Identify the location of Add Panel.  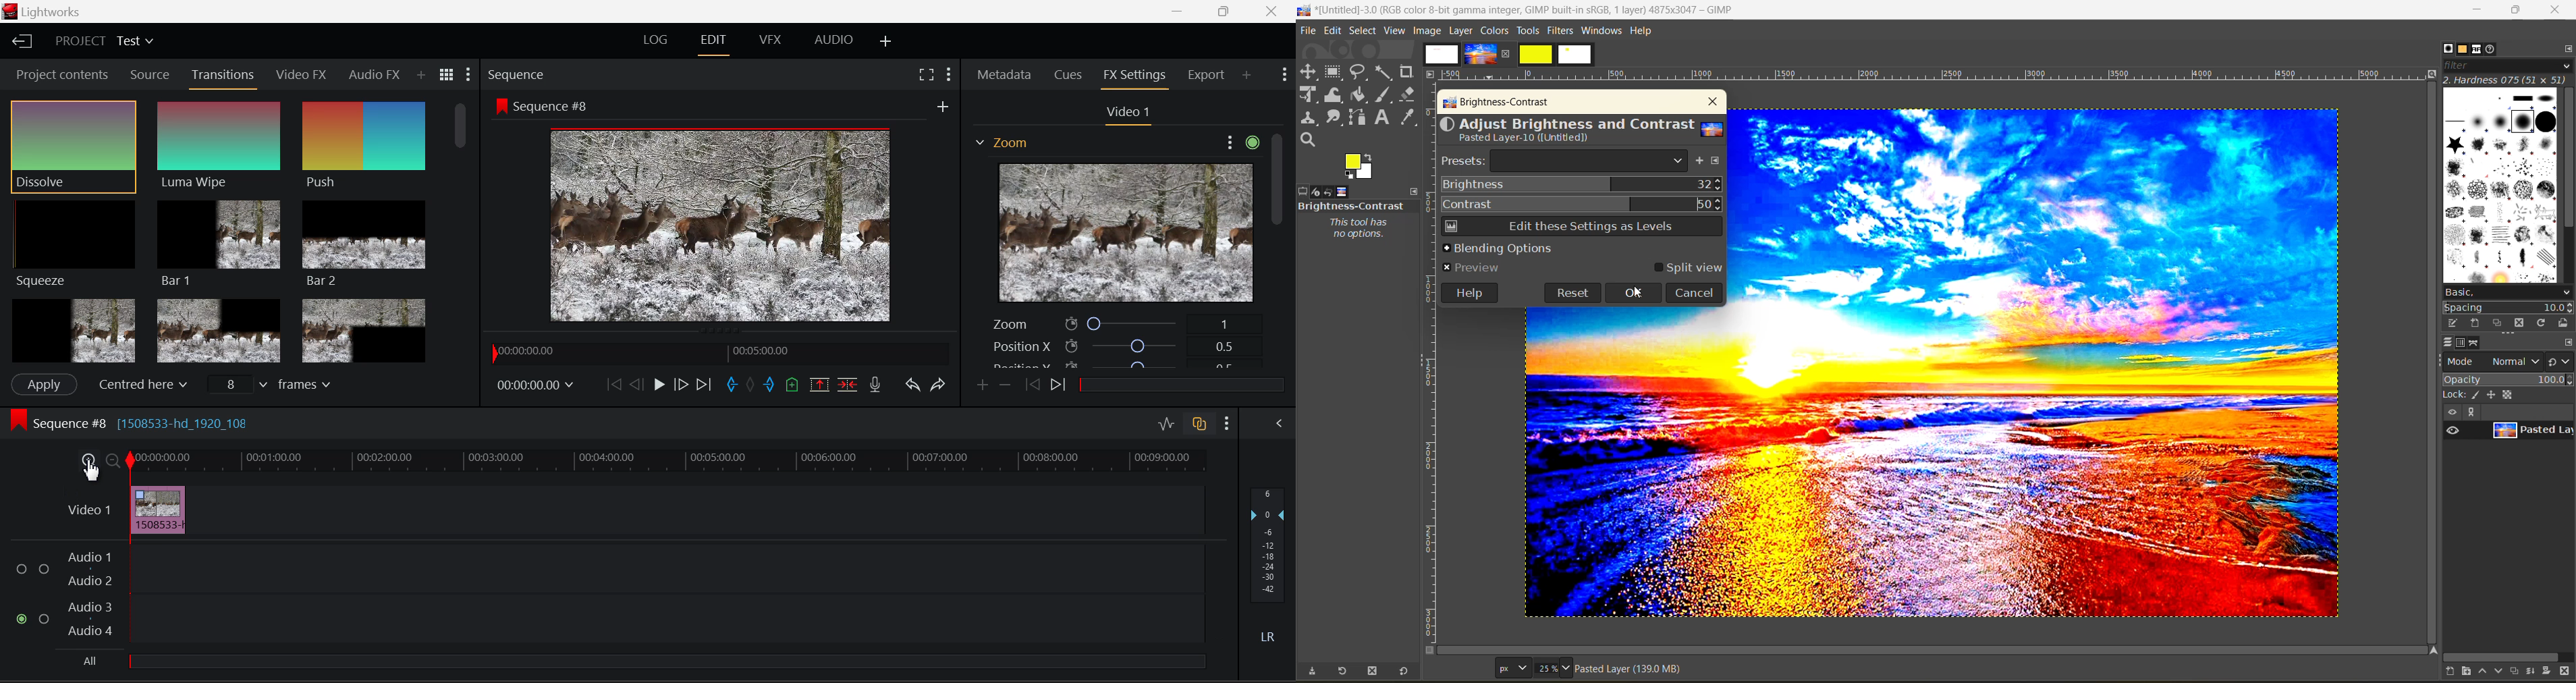
(421, 75).